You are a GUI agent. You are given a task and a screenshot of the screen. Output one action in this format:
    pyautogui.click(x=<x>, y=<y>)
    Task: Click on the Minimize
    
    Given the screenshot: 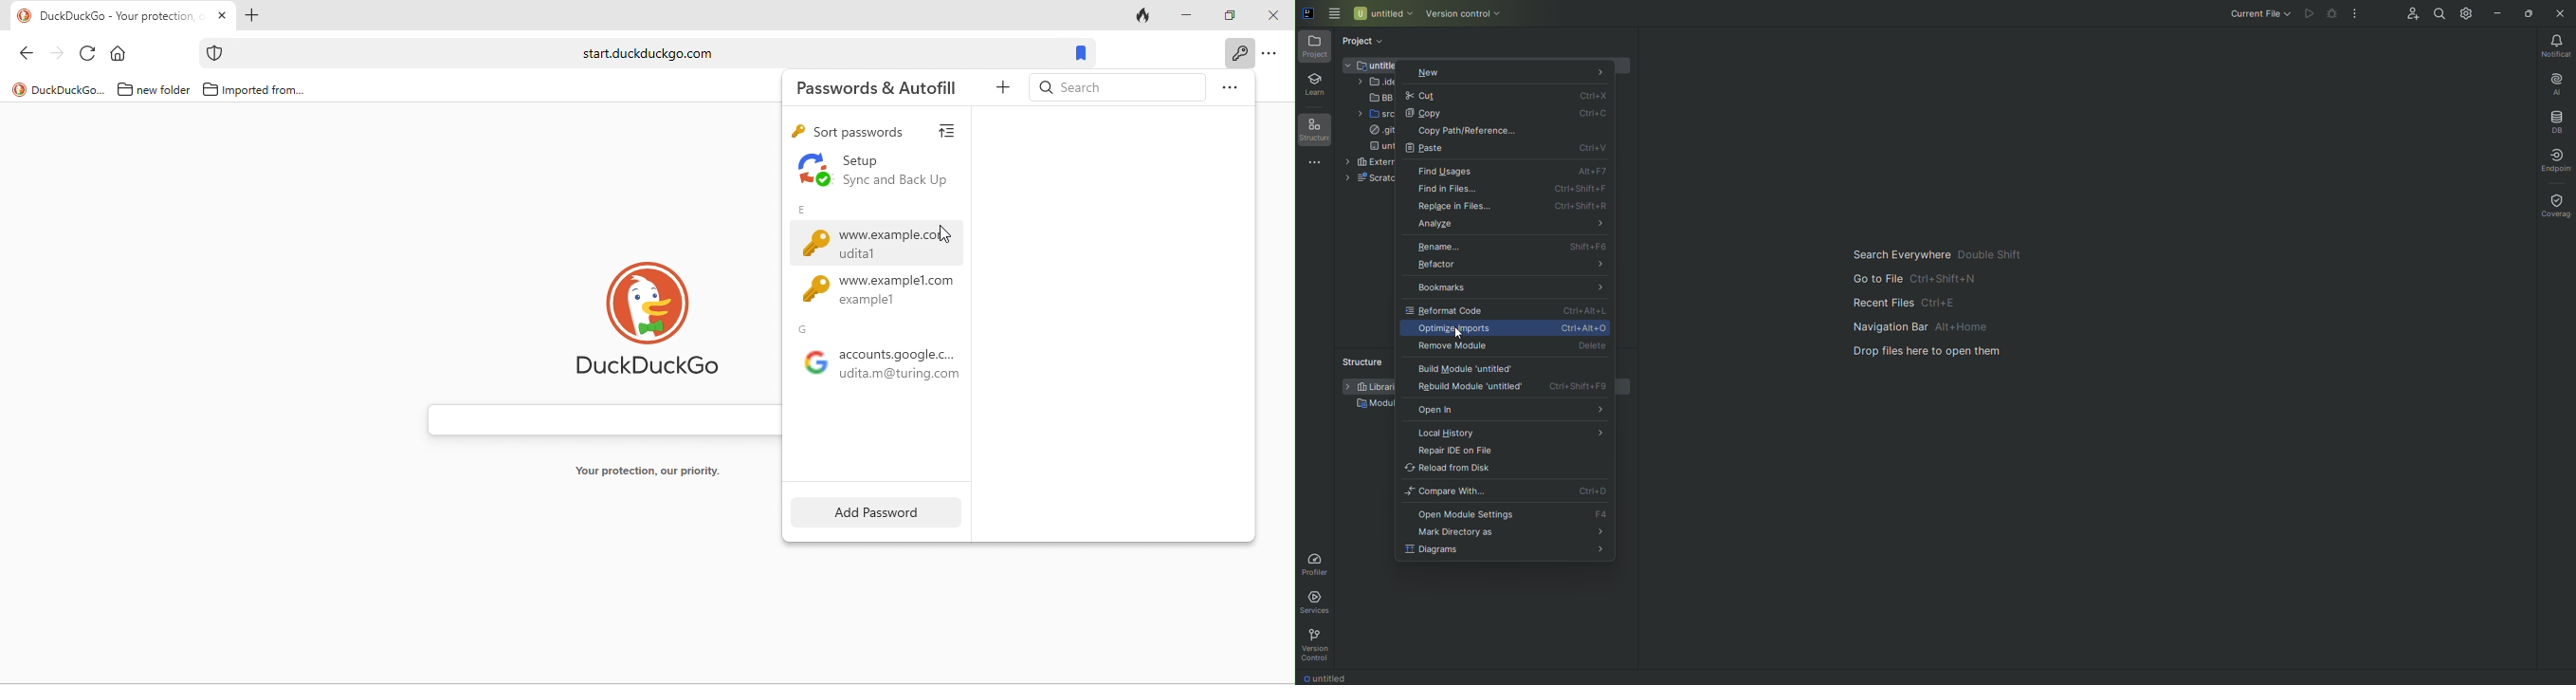 What is the action you would take?
    pyautogui.click(x=2495, y=12)
    